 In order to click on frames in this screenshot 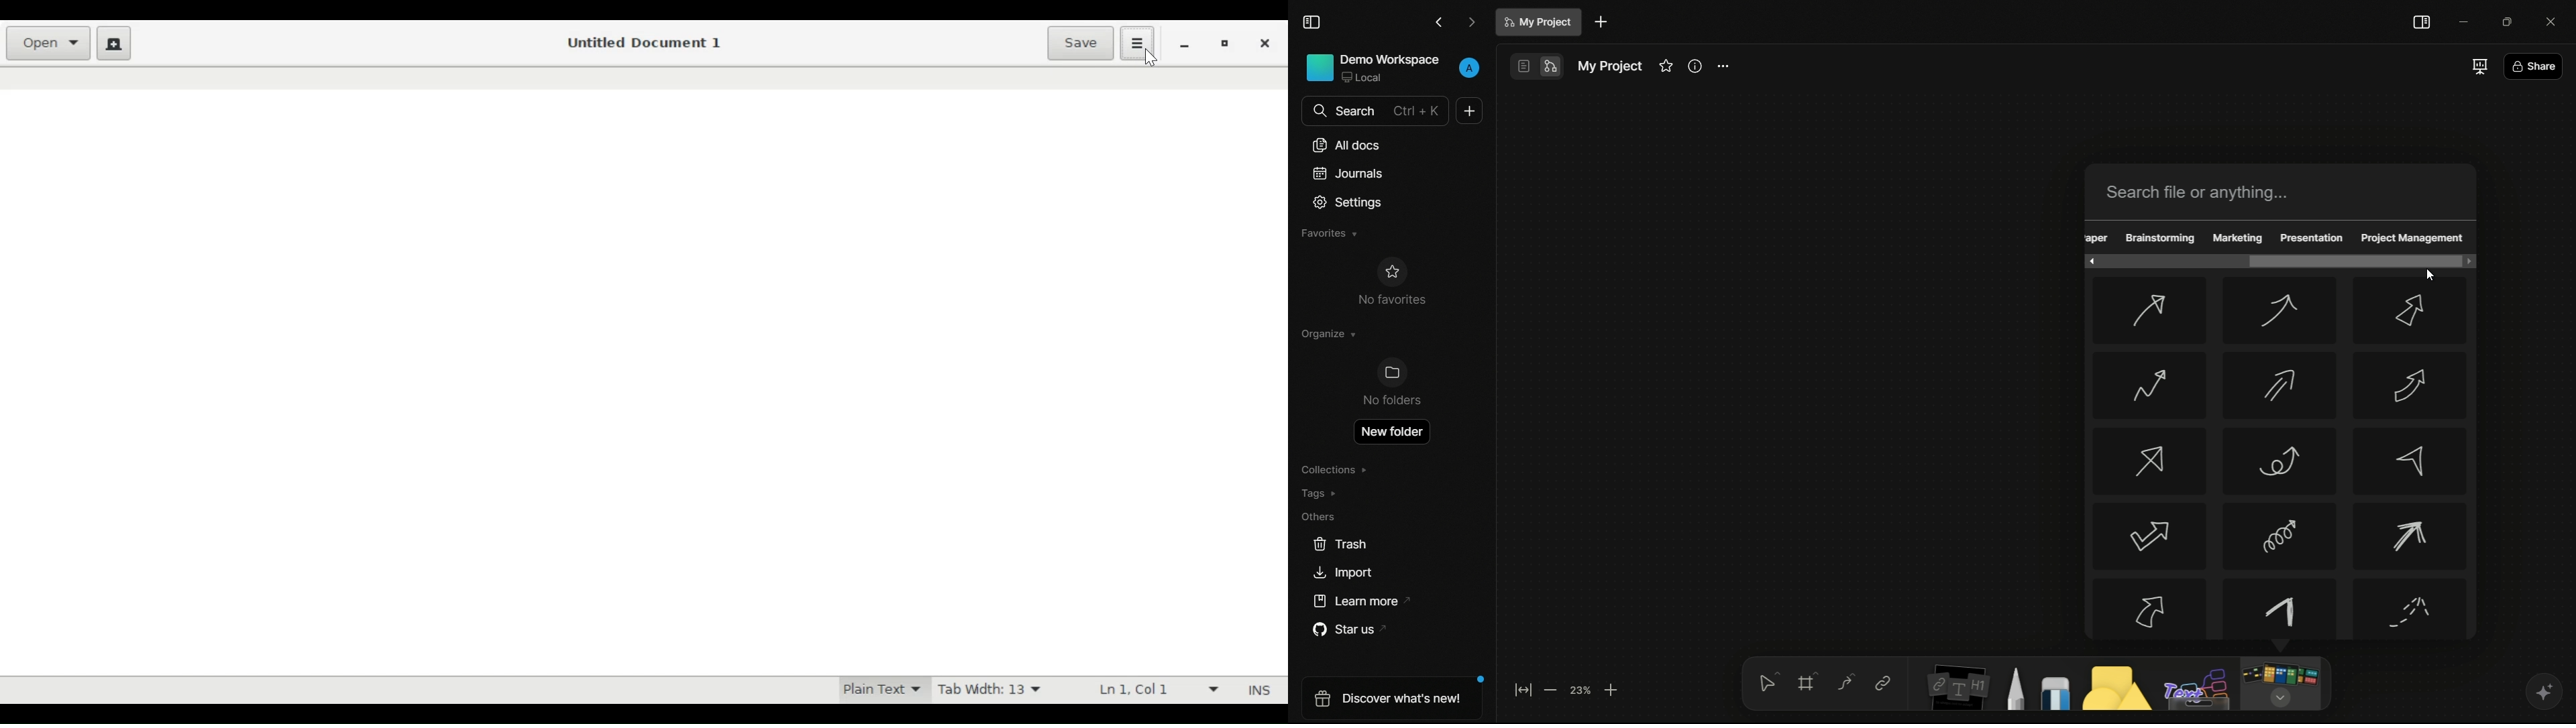, I will do `click(1809, 681)`.